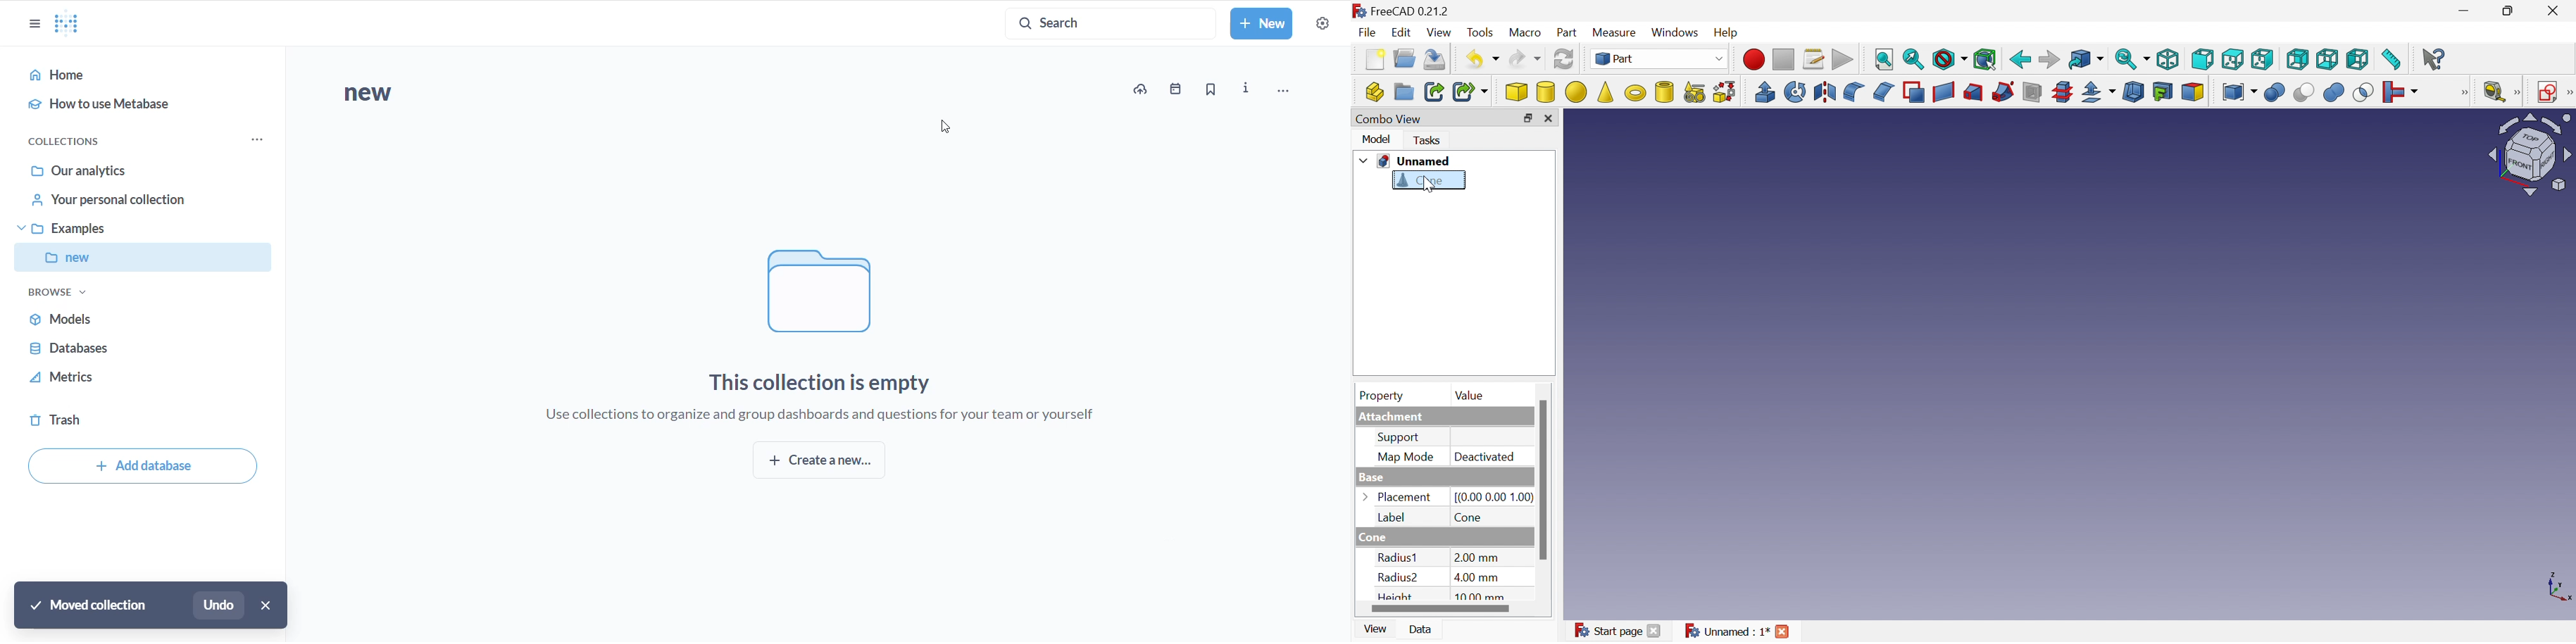 The image size is (2576, 644). Describe the element at coordinates (2329, 59) in the screenshot. I see `Bottom` at that location.